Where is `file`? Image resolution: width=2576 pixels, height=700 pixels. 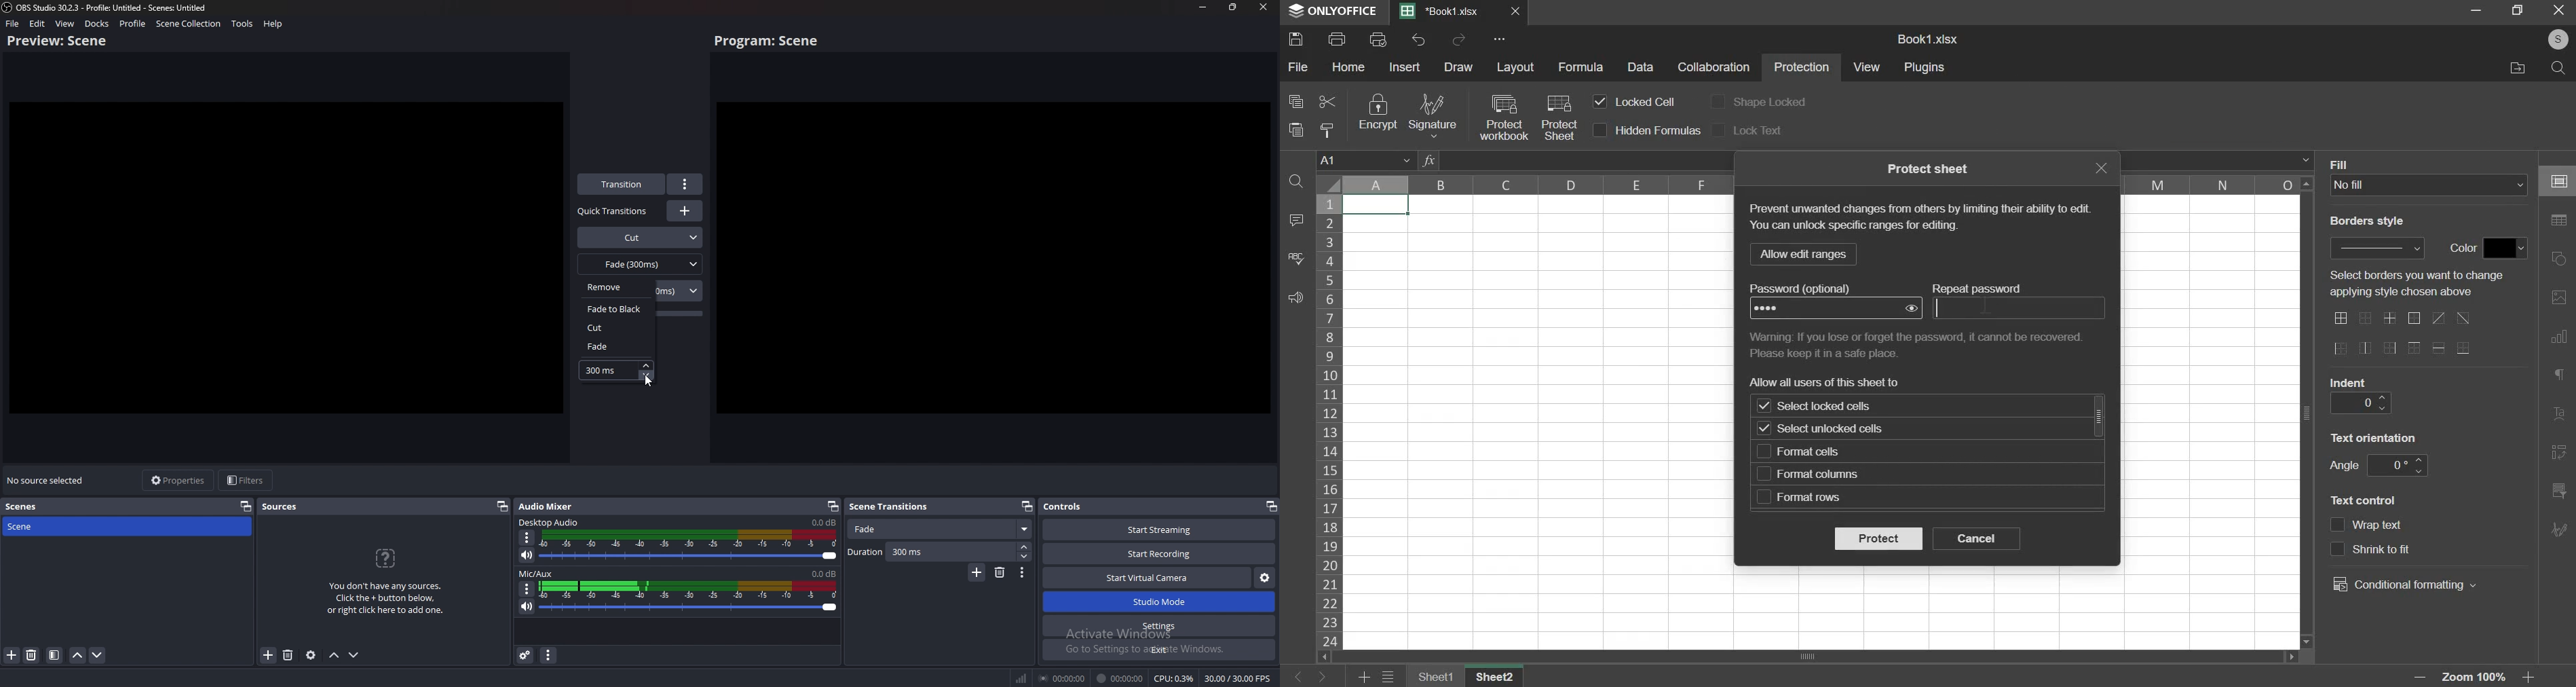
file is located at coordinates (13, 23).